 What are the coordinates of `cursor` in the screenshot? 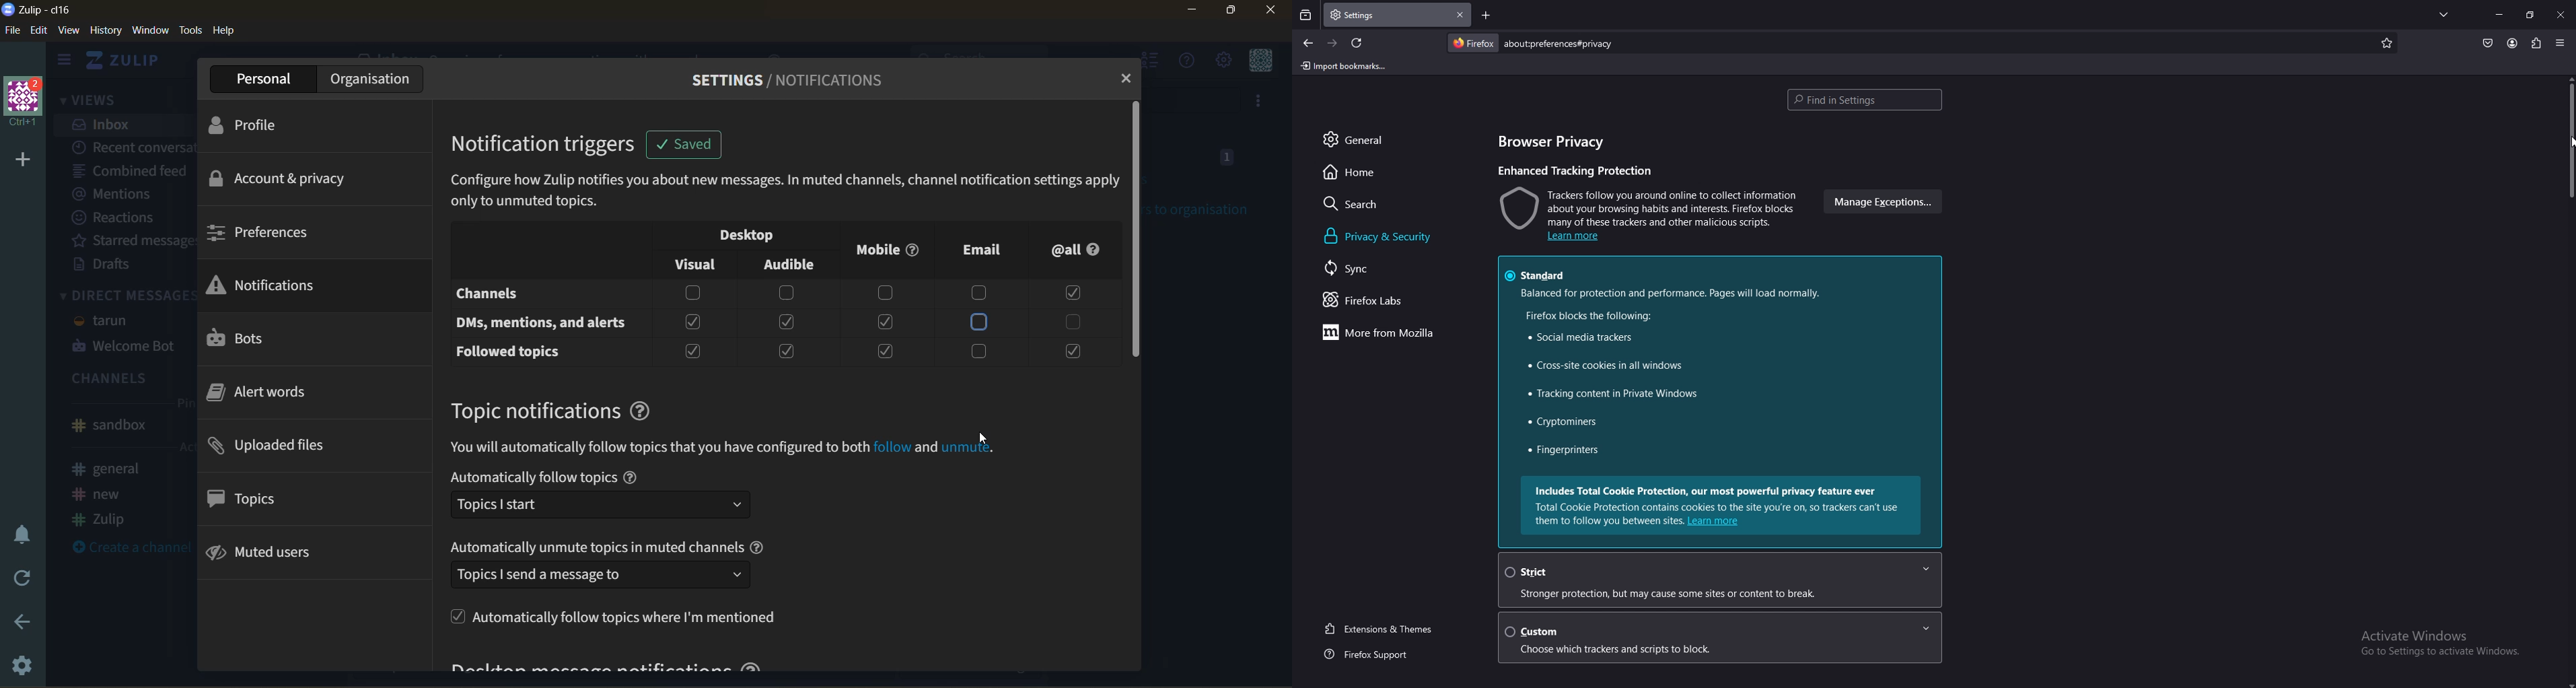 It's located at (987, 440).